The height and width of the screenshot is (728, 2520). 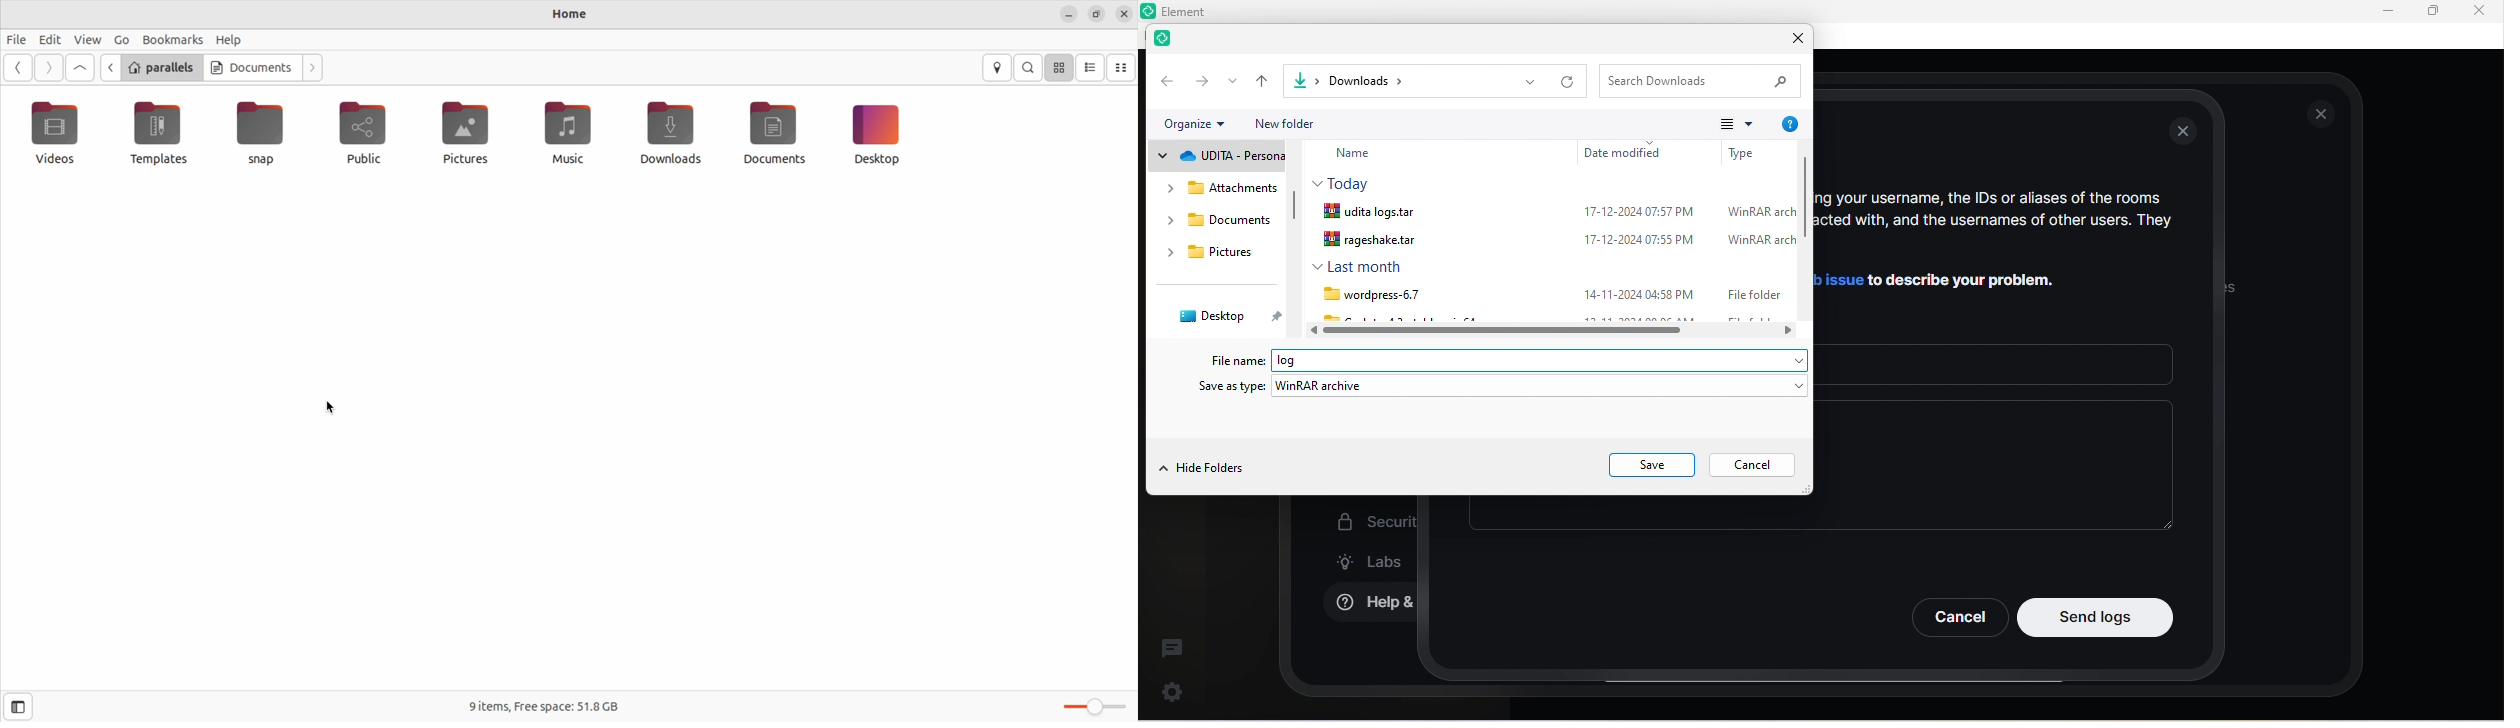 I want to click on up to previous folder, so click(x=1264, y=81).